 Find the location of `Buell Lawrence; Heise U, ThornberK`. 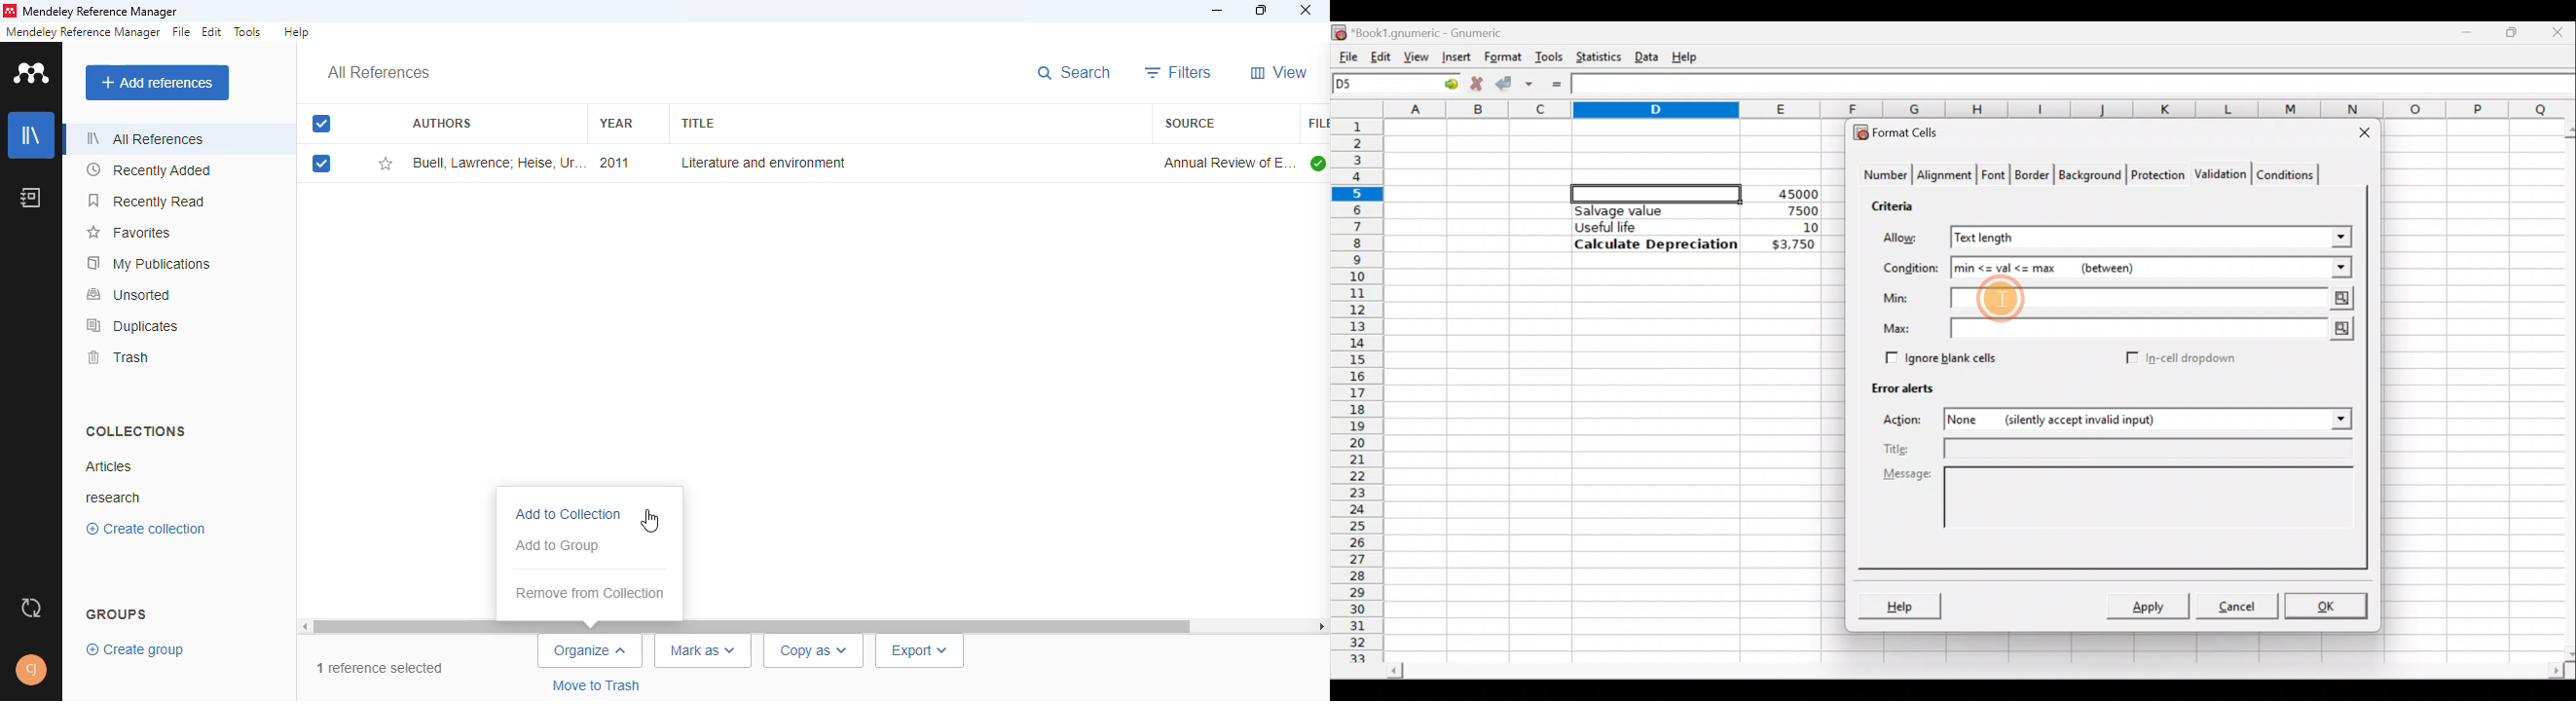

Buell Lawrence; Heise U, ThornberK is located at coordinates (497, 163).